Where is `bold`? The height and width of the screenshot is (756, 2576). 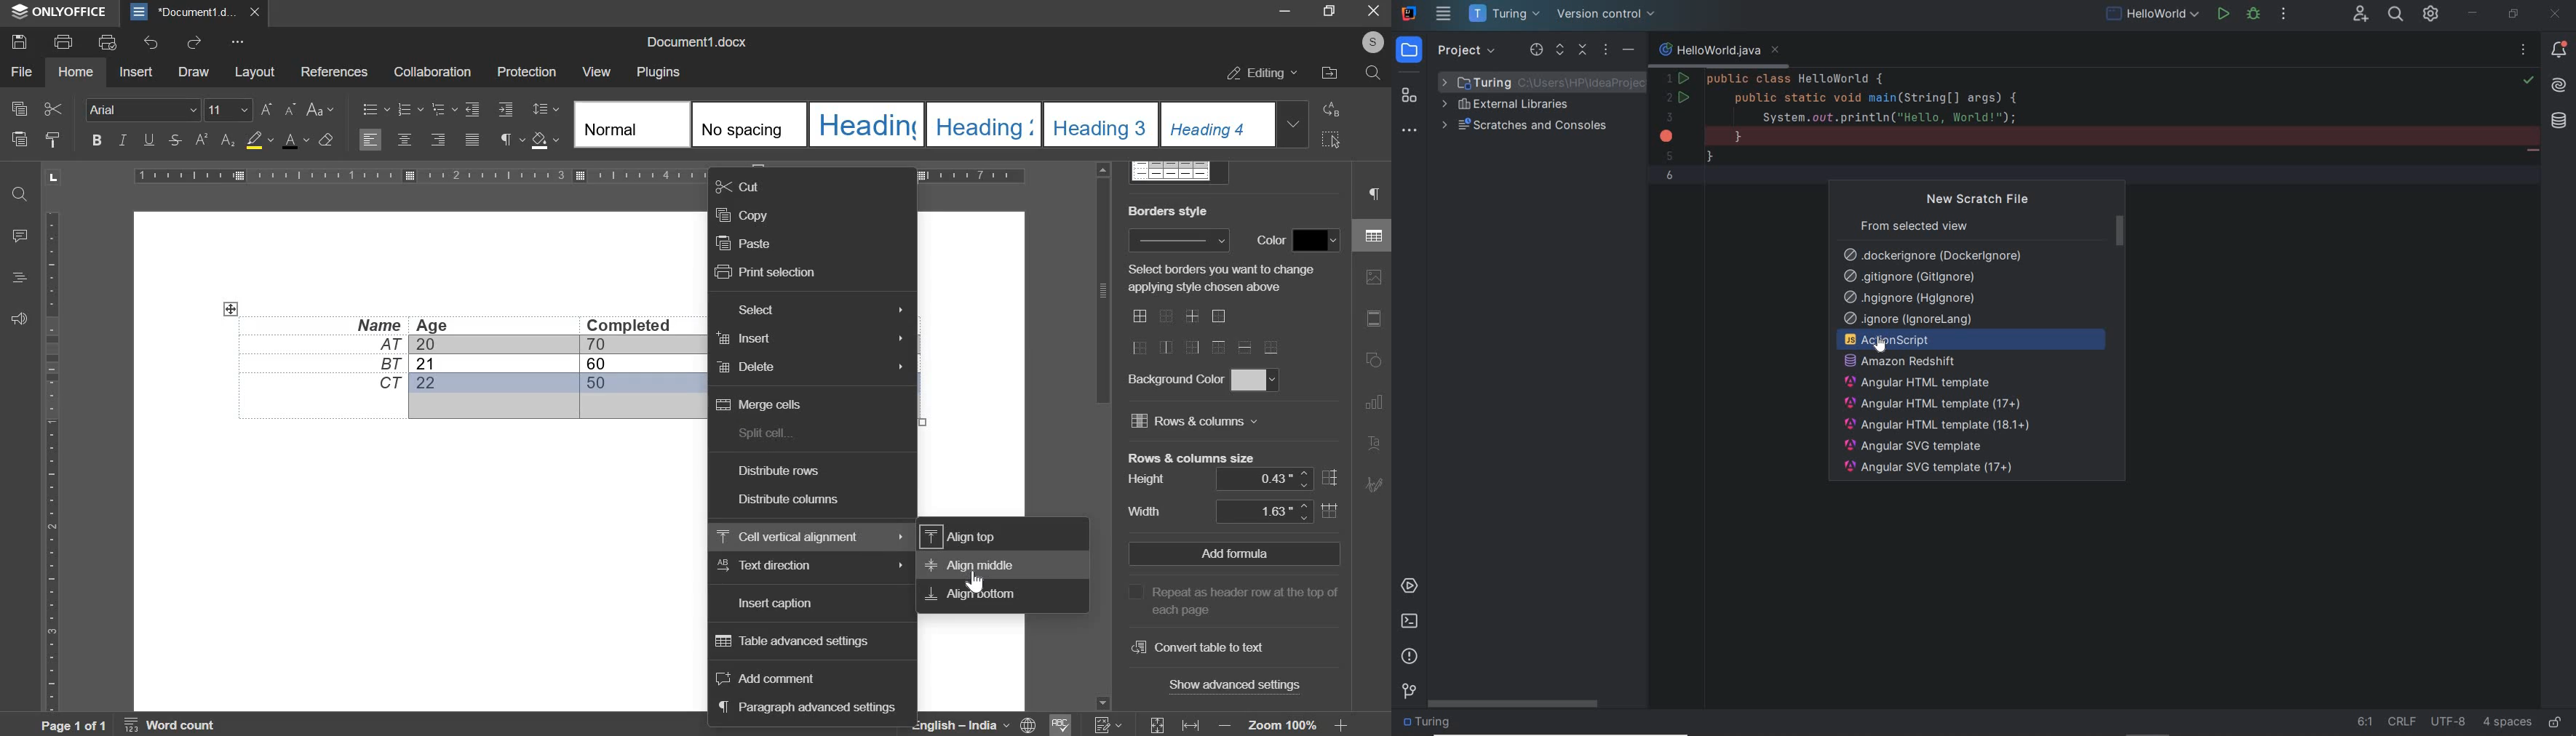 bold is located at coordinates (97, 140).